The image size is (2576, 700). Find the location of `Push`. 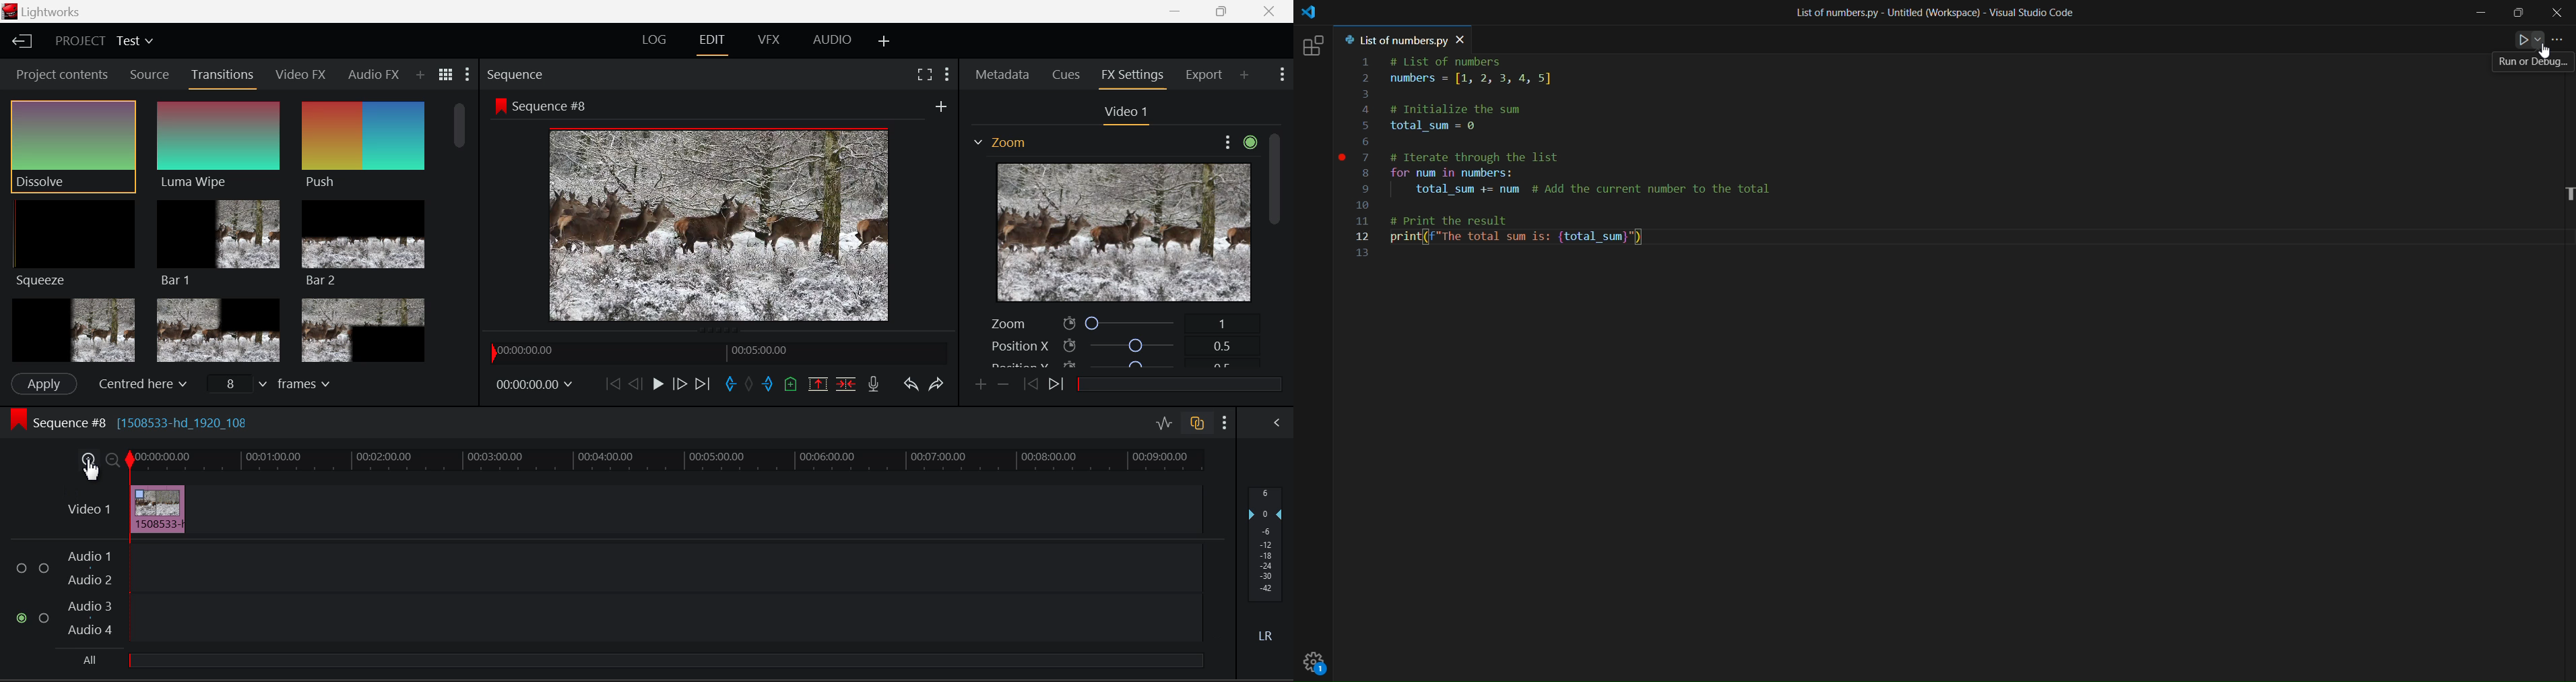

Push is located at coordinates (364, 147).